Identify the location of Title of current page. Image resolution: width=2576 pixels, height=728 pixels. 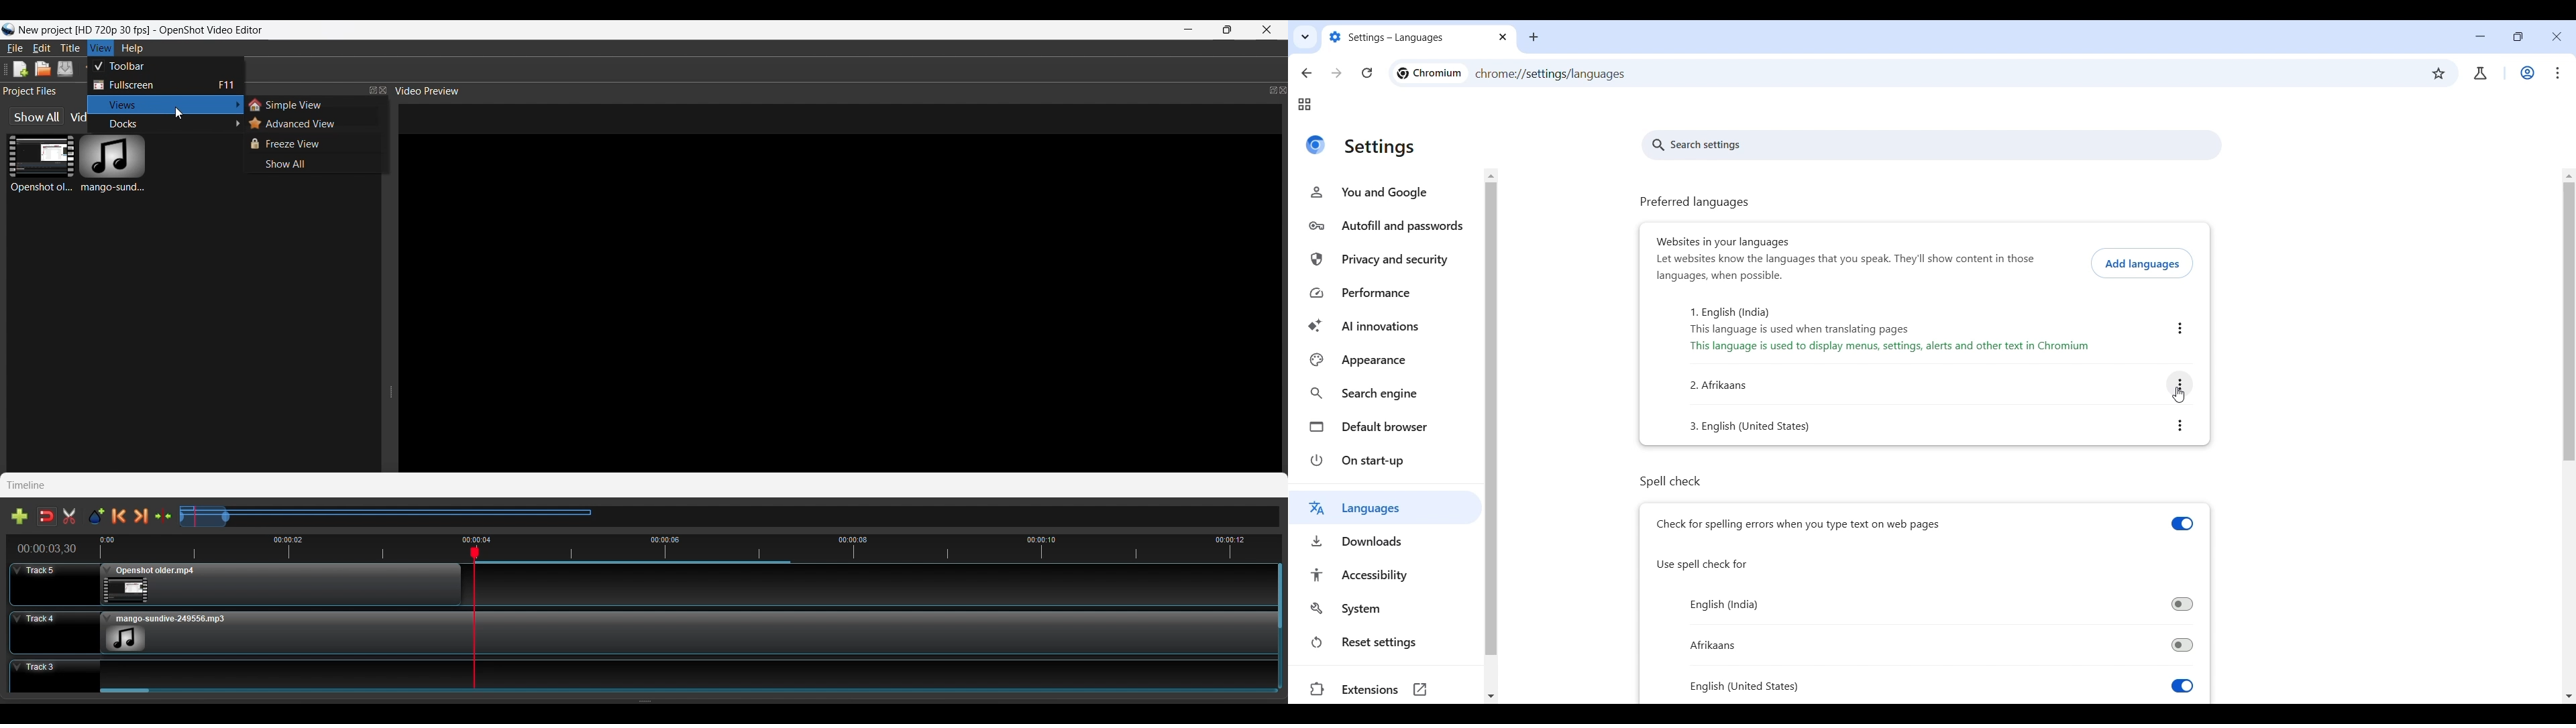
(1381, 148).